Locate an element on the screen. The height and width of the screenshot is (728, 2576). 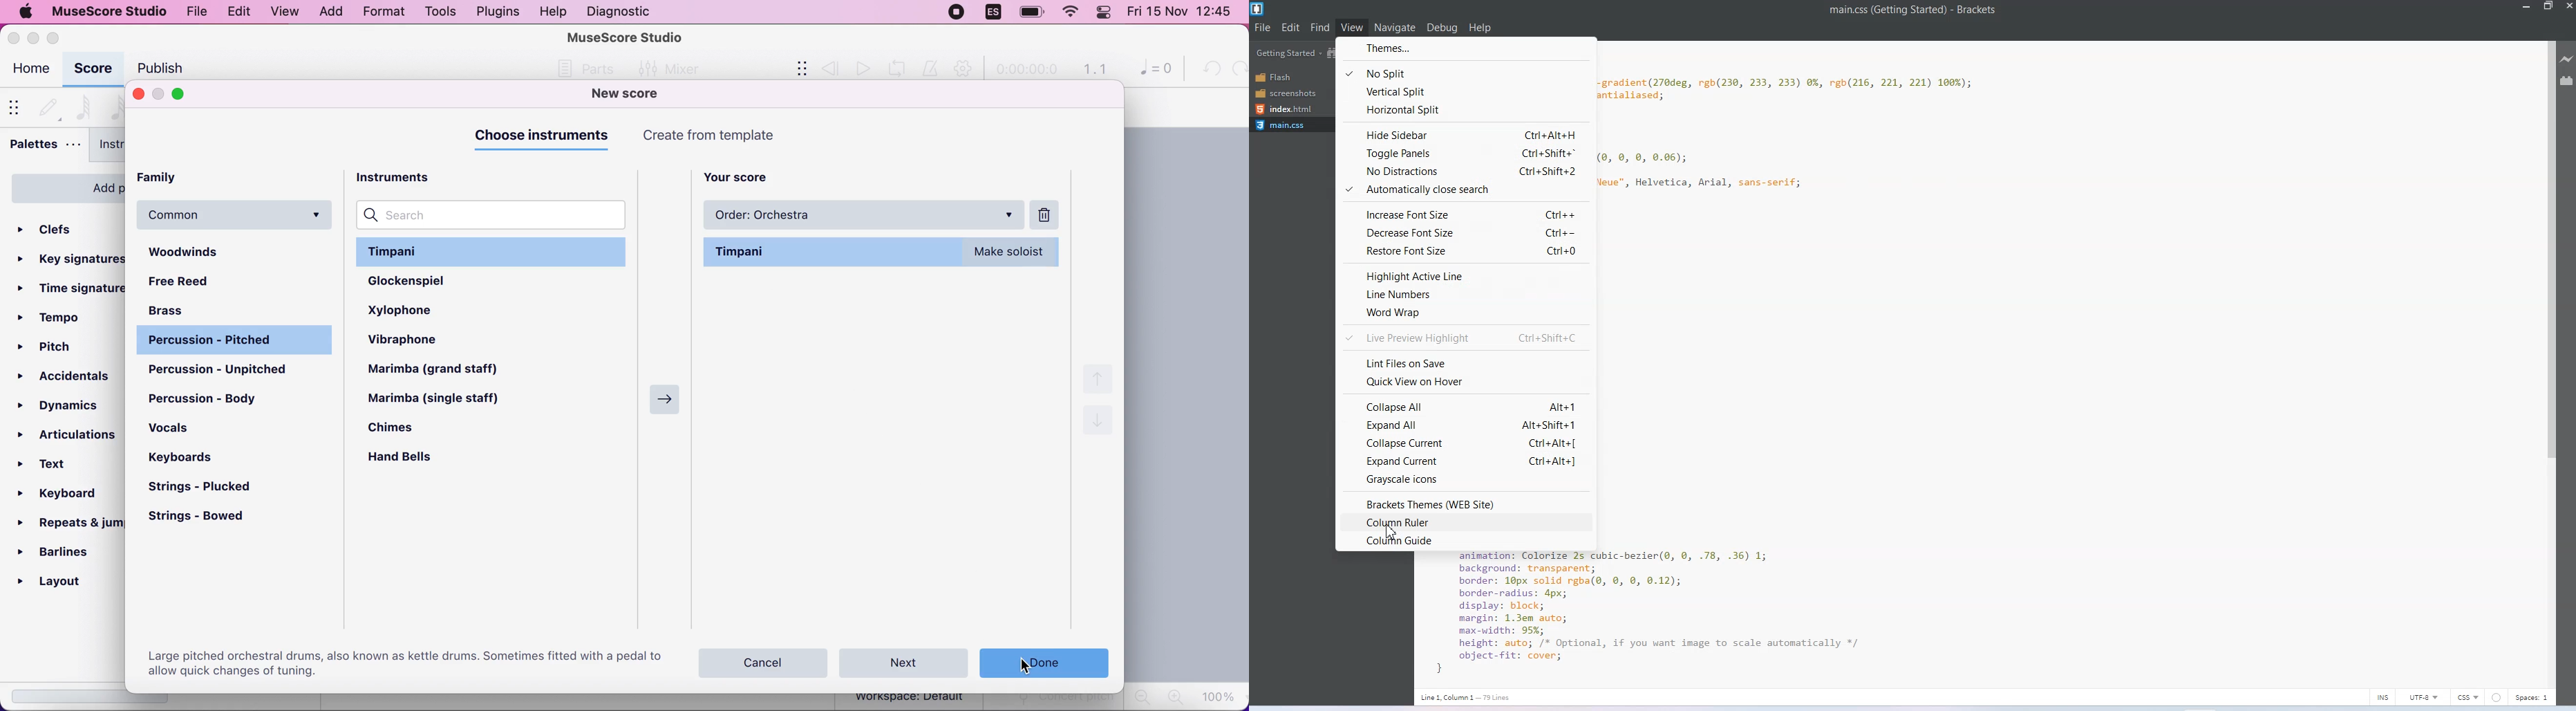
time is located at coordinates (1026, 70).